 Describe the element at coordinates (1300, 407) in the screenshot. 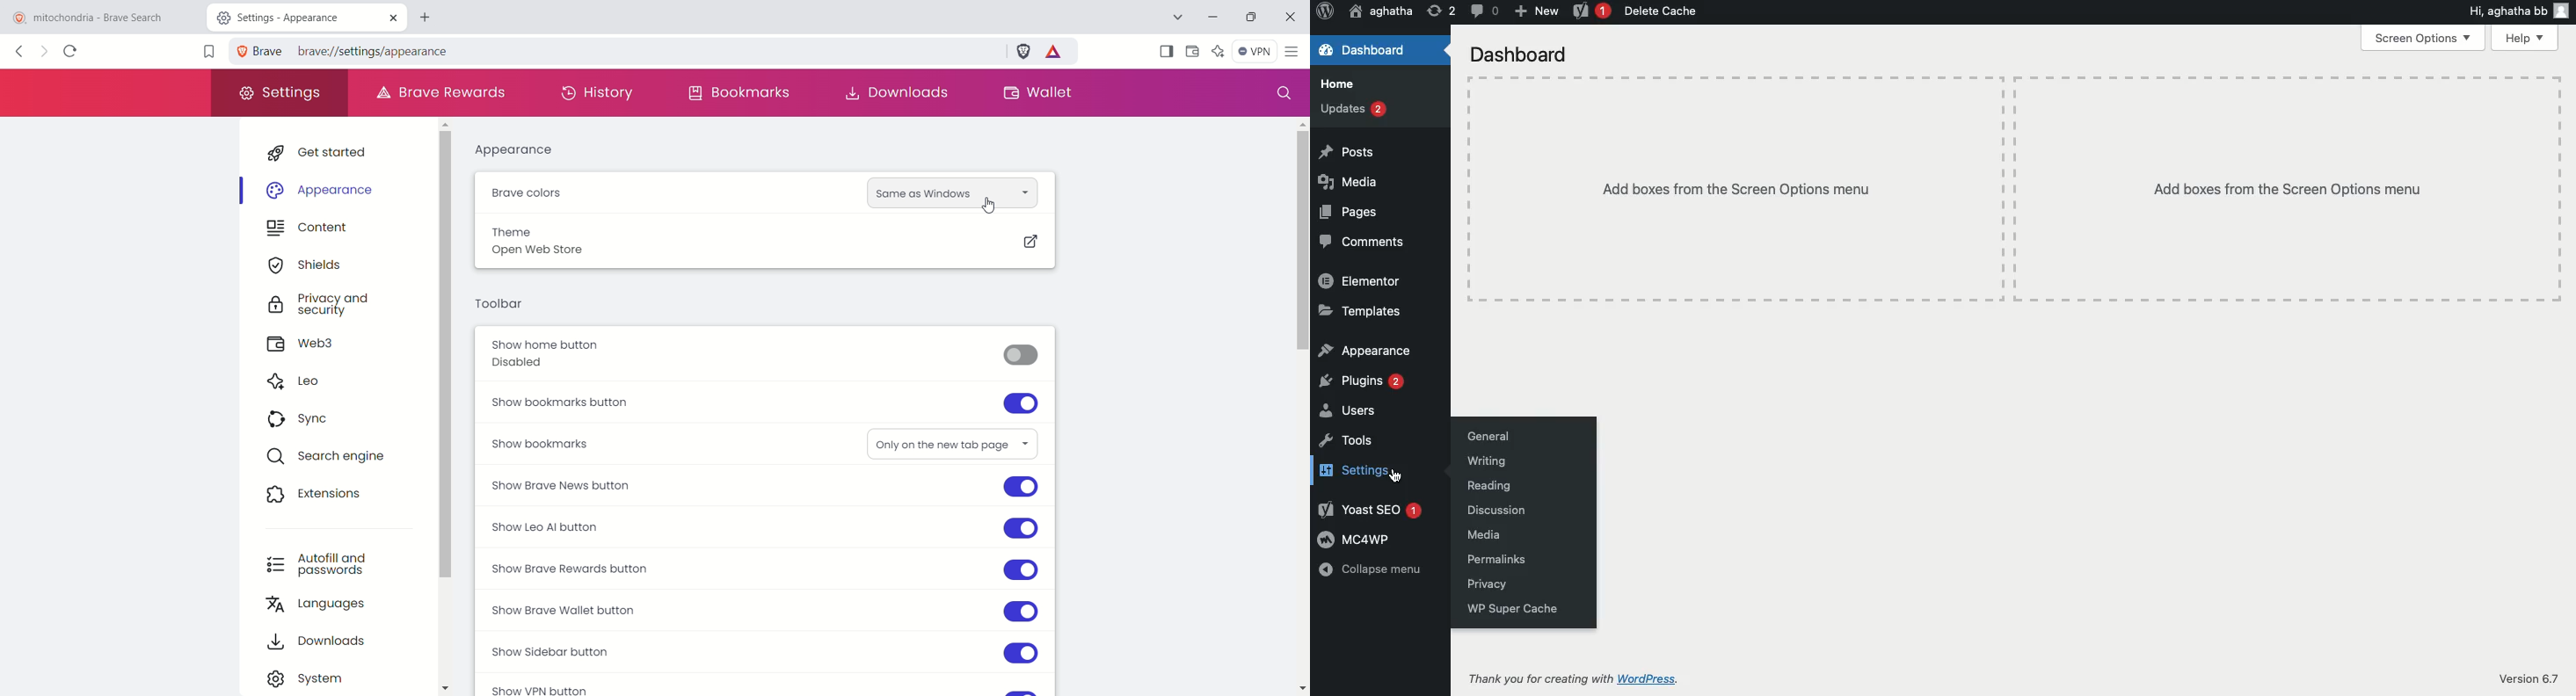

I see `vertical scroll bar` at that location.